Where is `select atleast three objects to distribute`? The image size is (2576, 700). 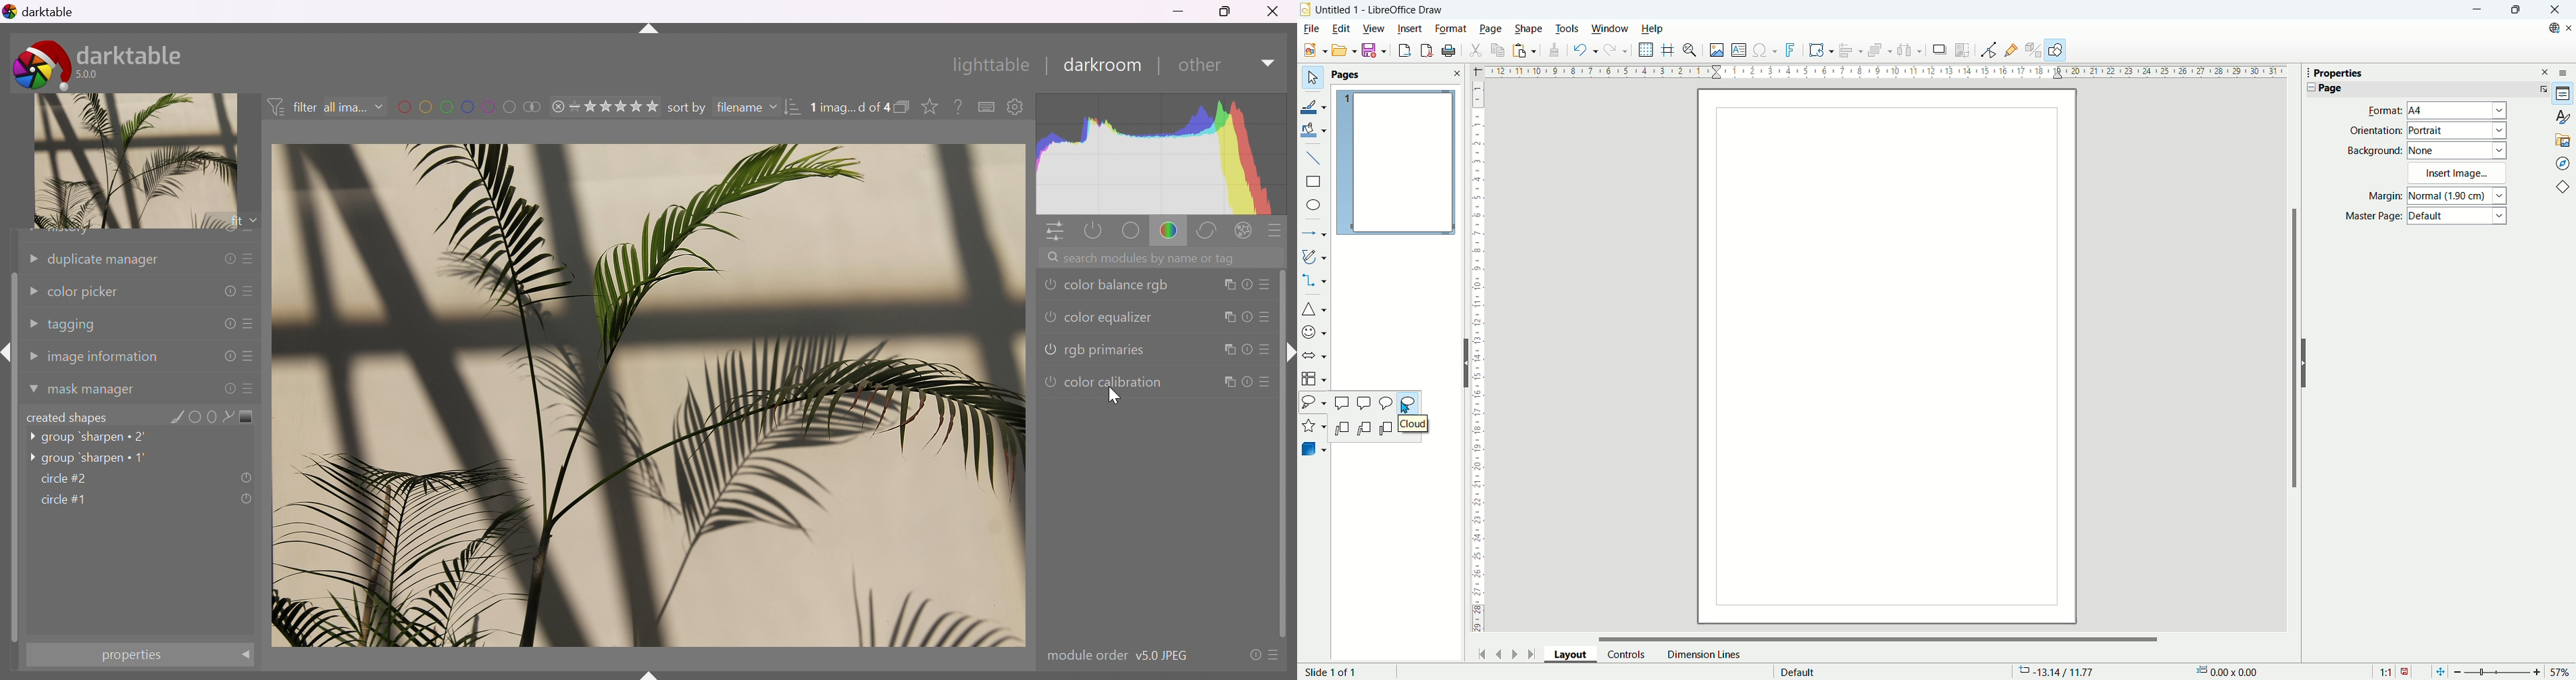 select atleast three objects to distribute is located at coordinates (1910, 50).